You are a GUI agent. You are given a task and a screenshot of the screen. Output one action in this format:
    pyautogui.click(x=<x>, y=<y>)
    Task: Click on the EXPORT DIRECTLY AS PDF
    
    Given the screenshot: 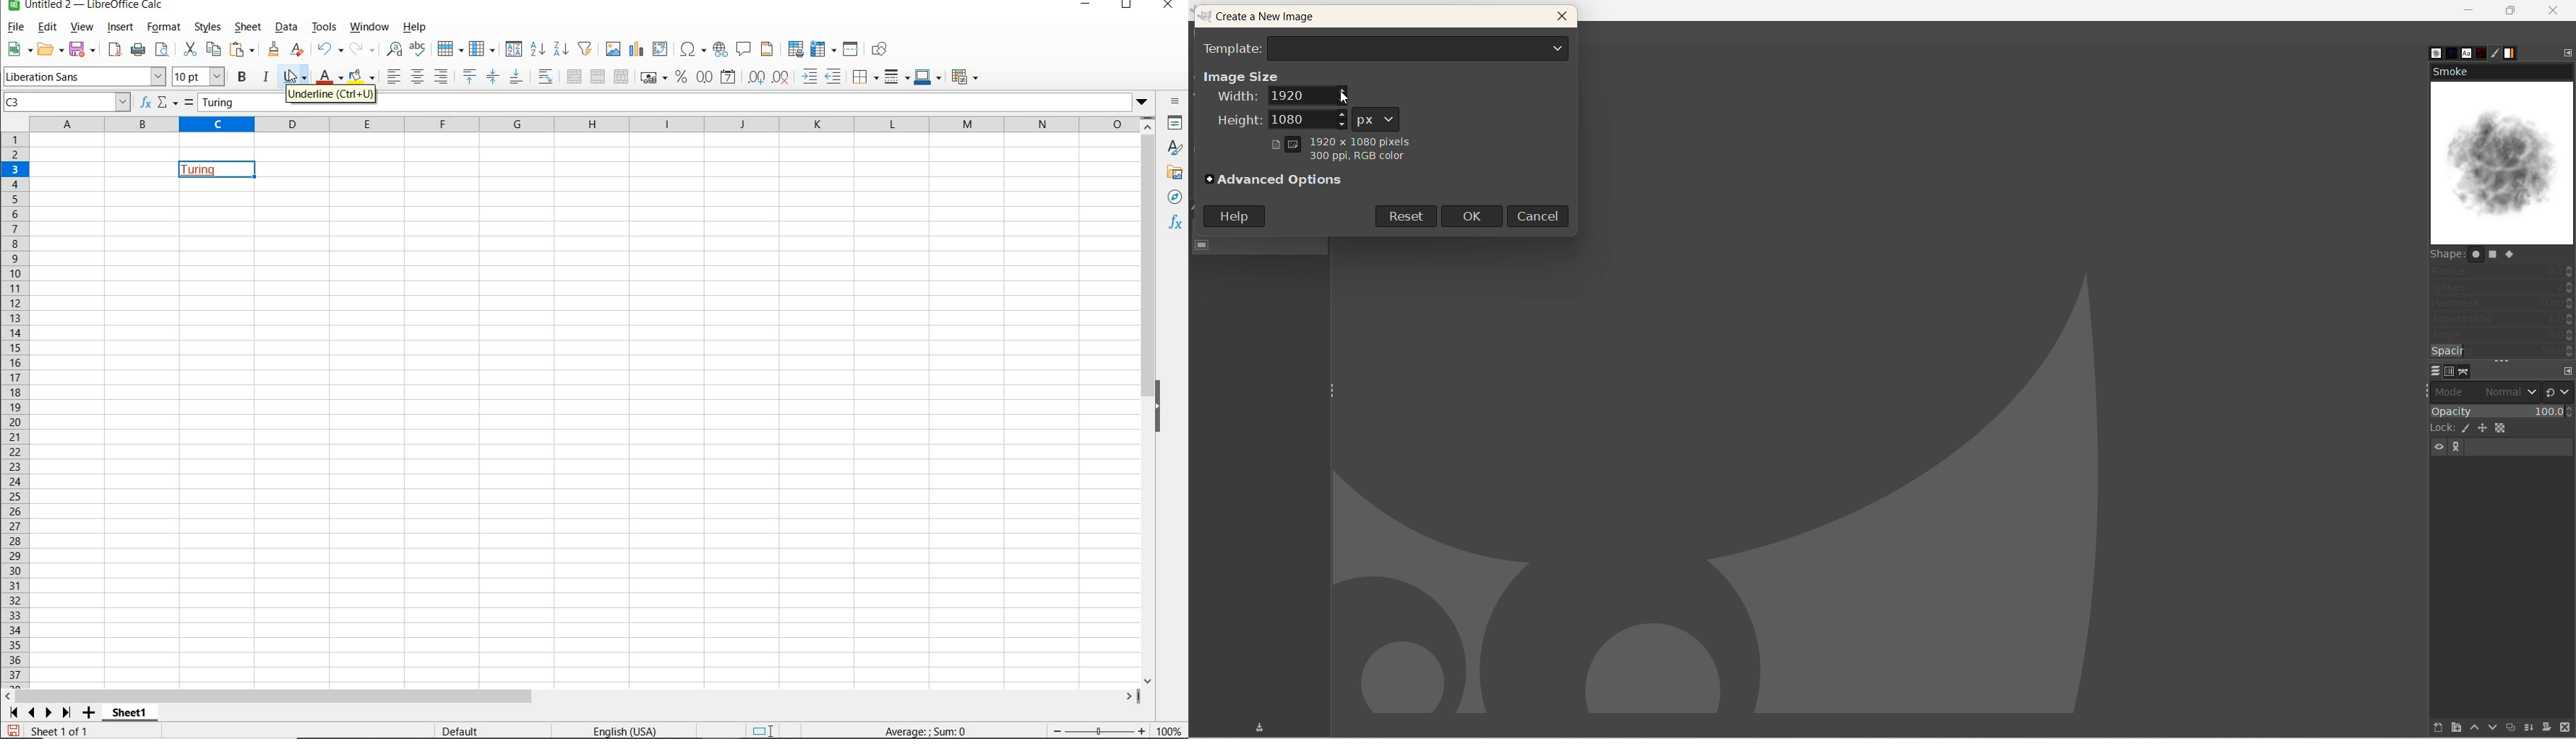 What is the action you would take?
    pyautogui.click(x=115, y=50)
    